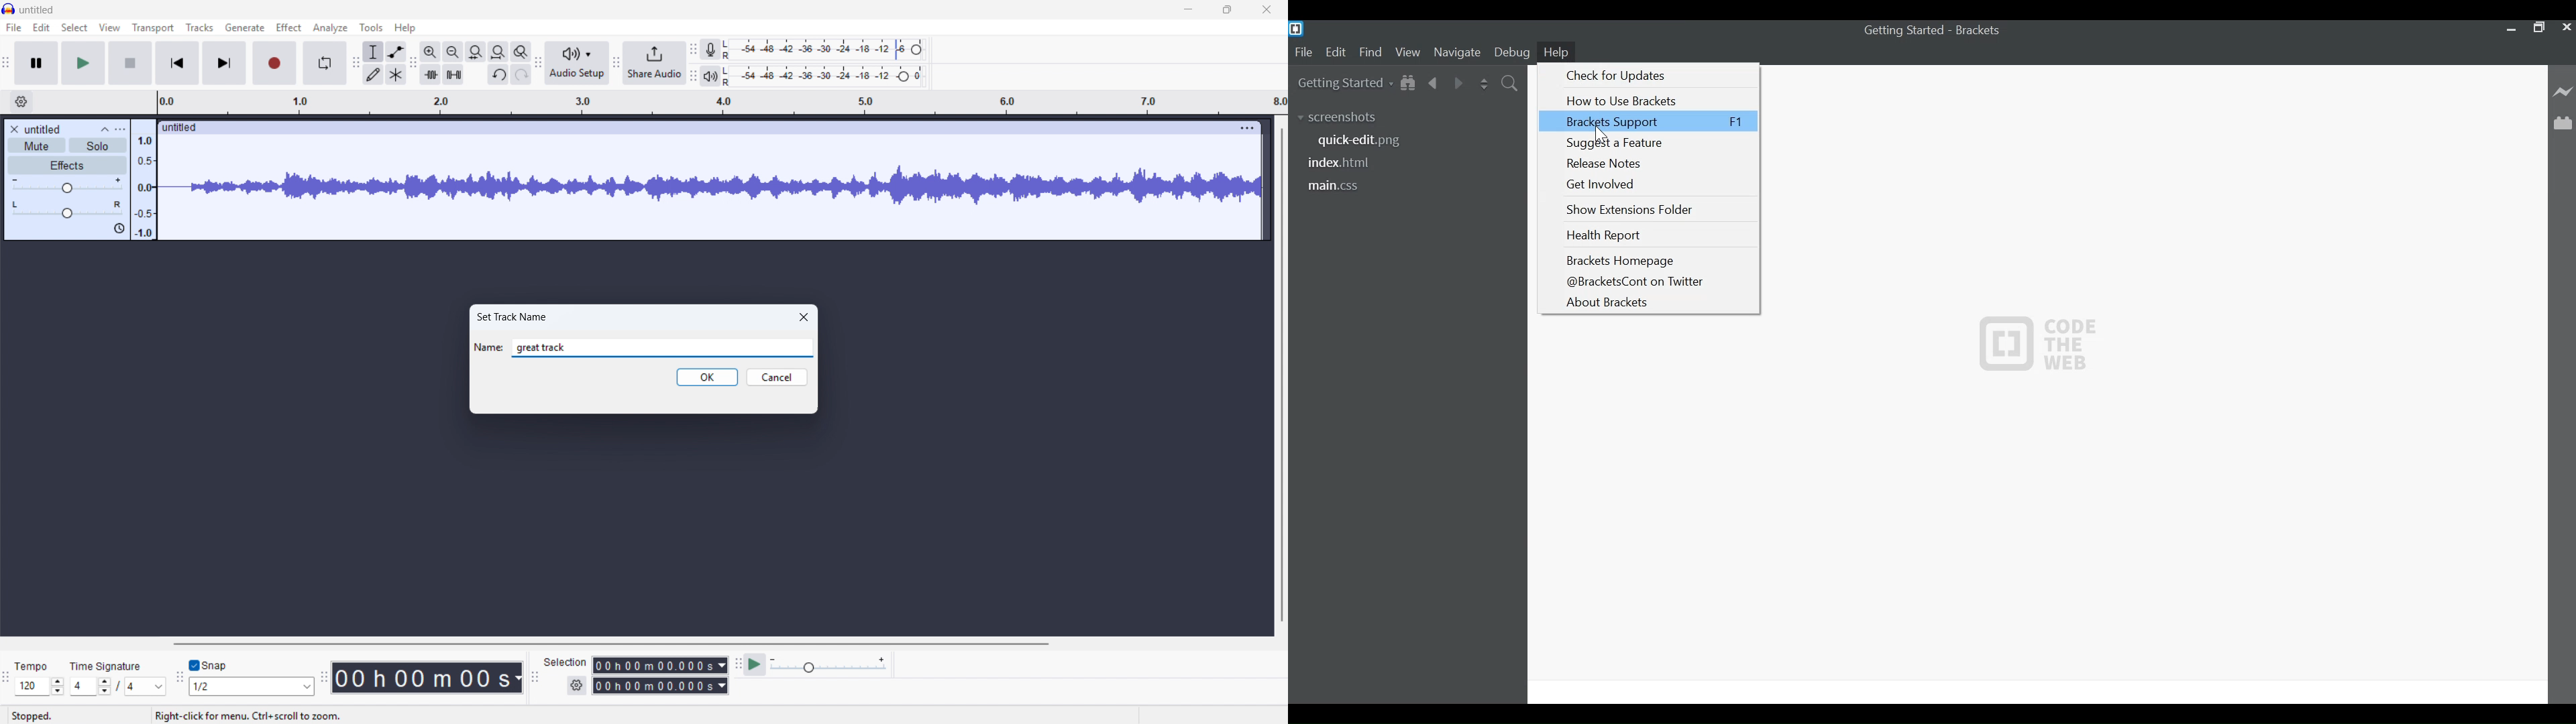  Describe the element at coordinates (520, 52) in the screenshot. I see `Toggle zoom ` at that location.